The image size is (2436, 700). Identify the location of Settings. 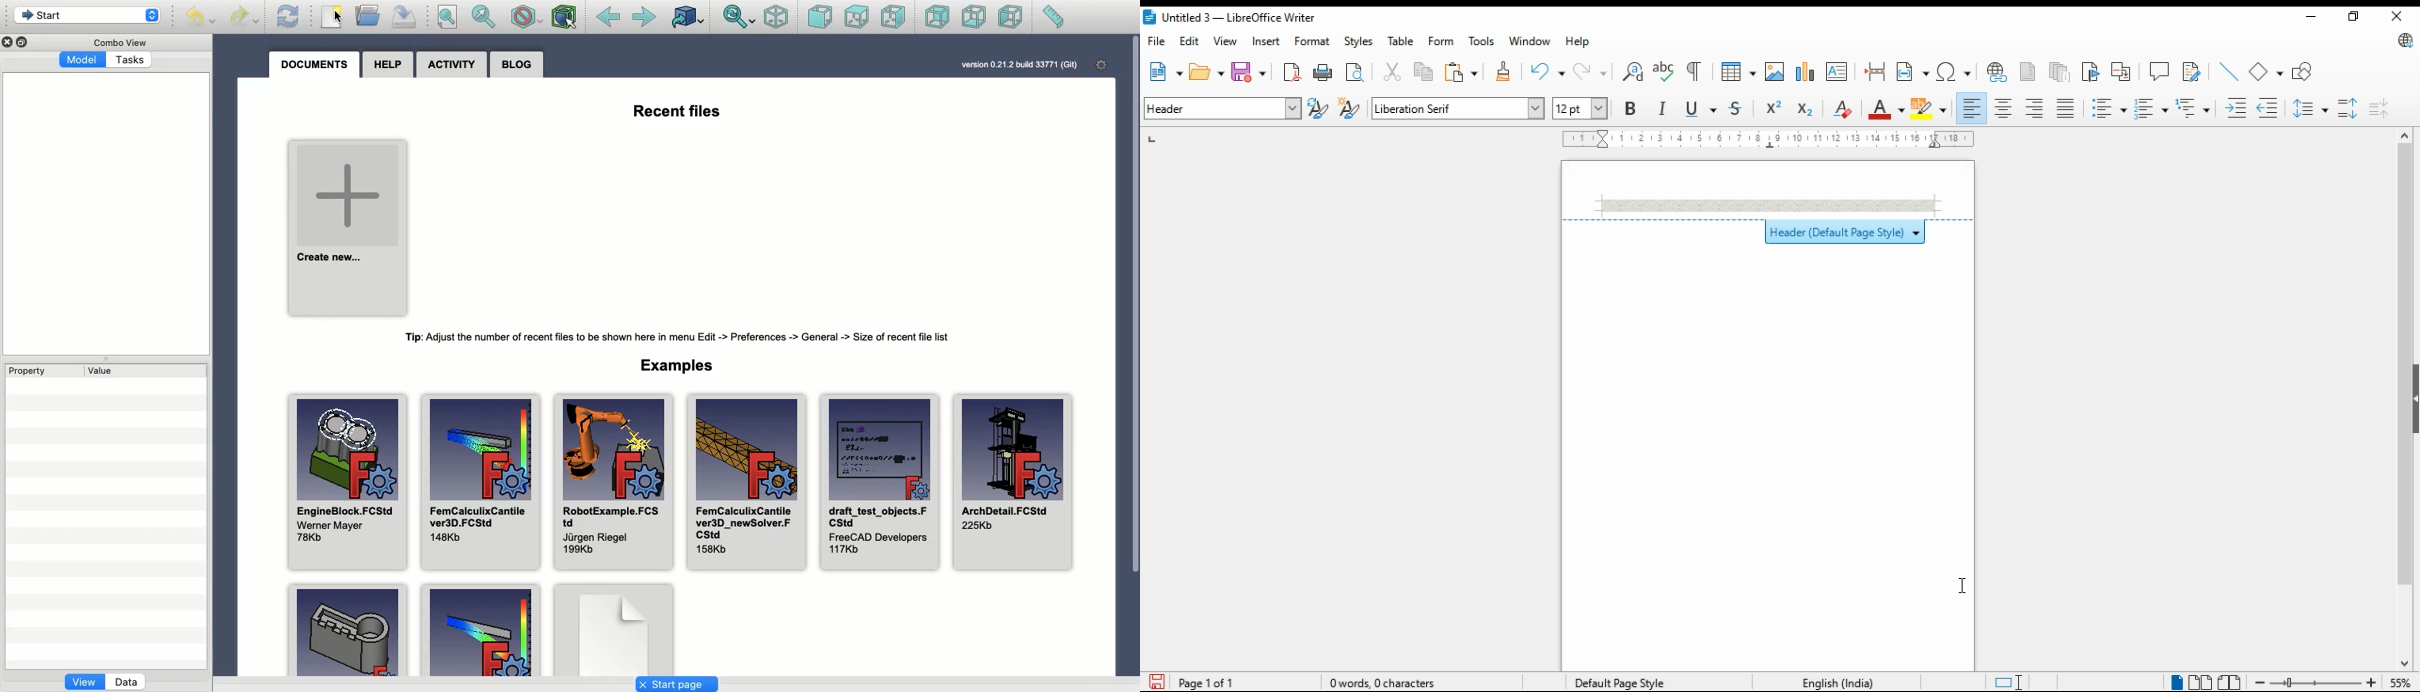
(1103, 64).